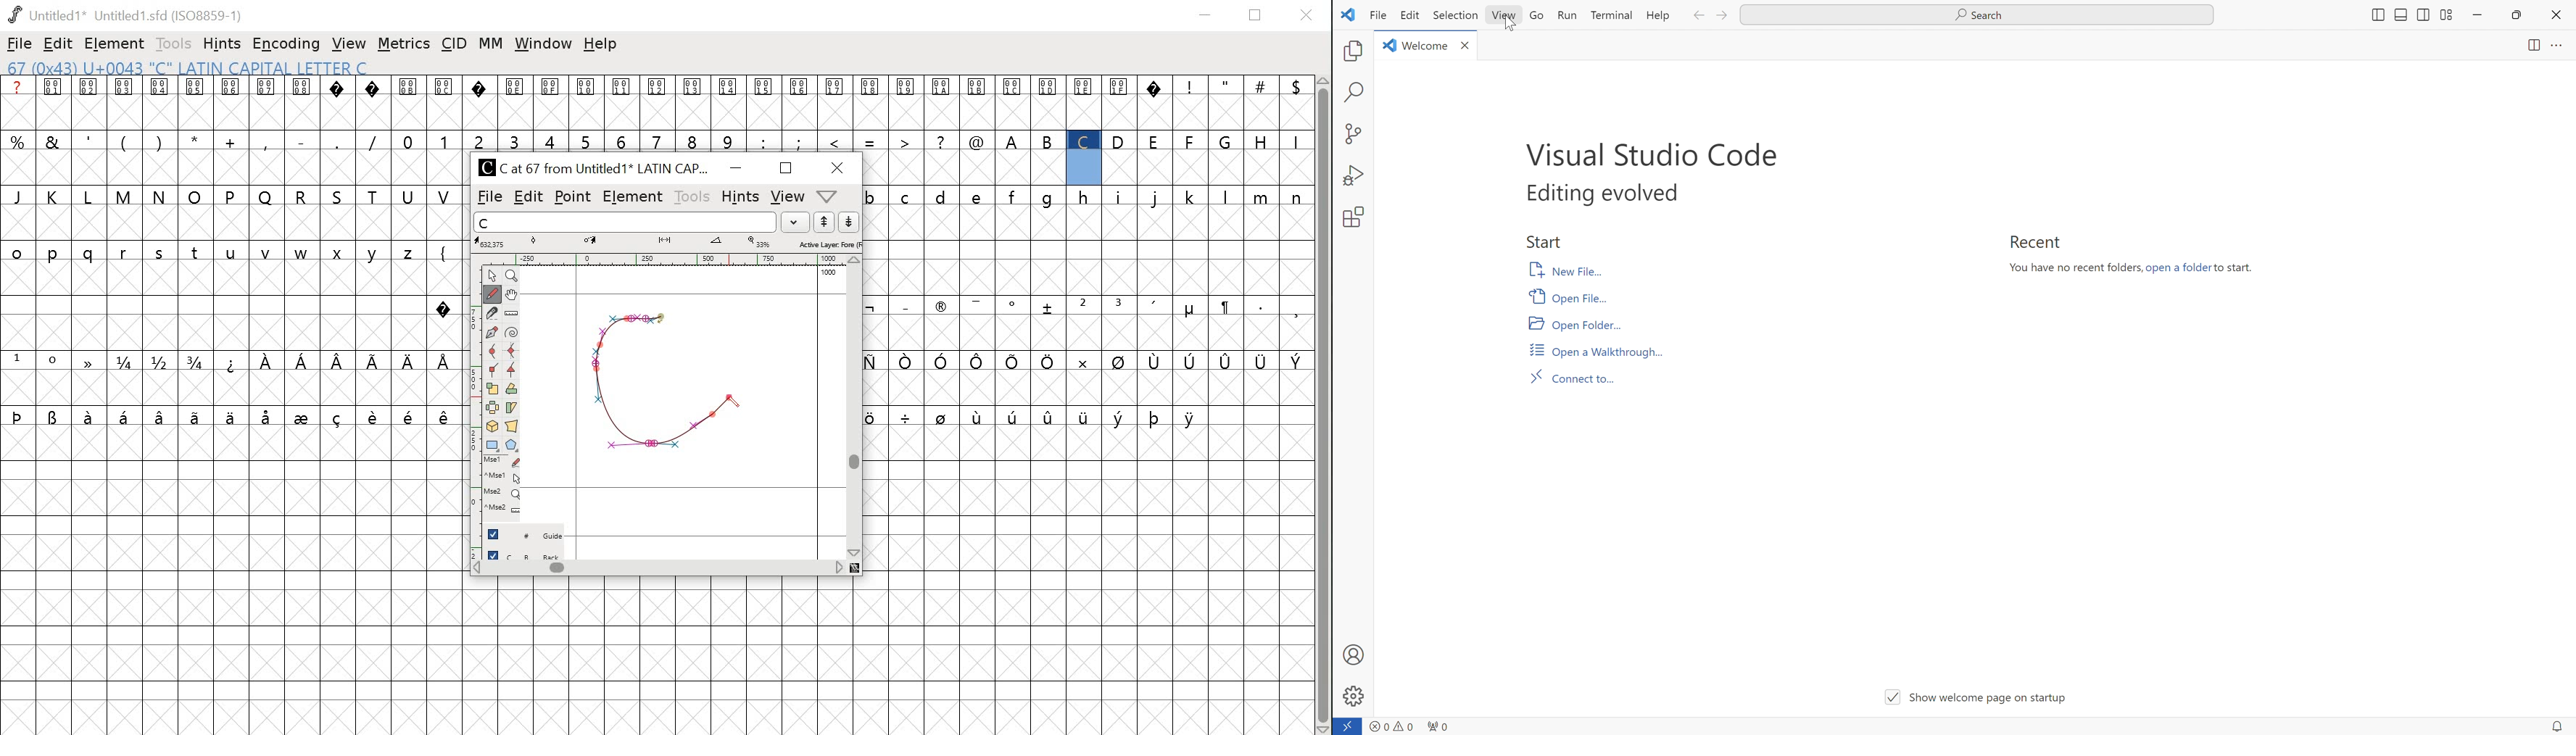 This screenshot has height=756, width=2576. What do you see at coordinates (285, 45) in the screenshot?
I see `encoding` at bounding box center [285, 45].